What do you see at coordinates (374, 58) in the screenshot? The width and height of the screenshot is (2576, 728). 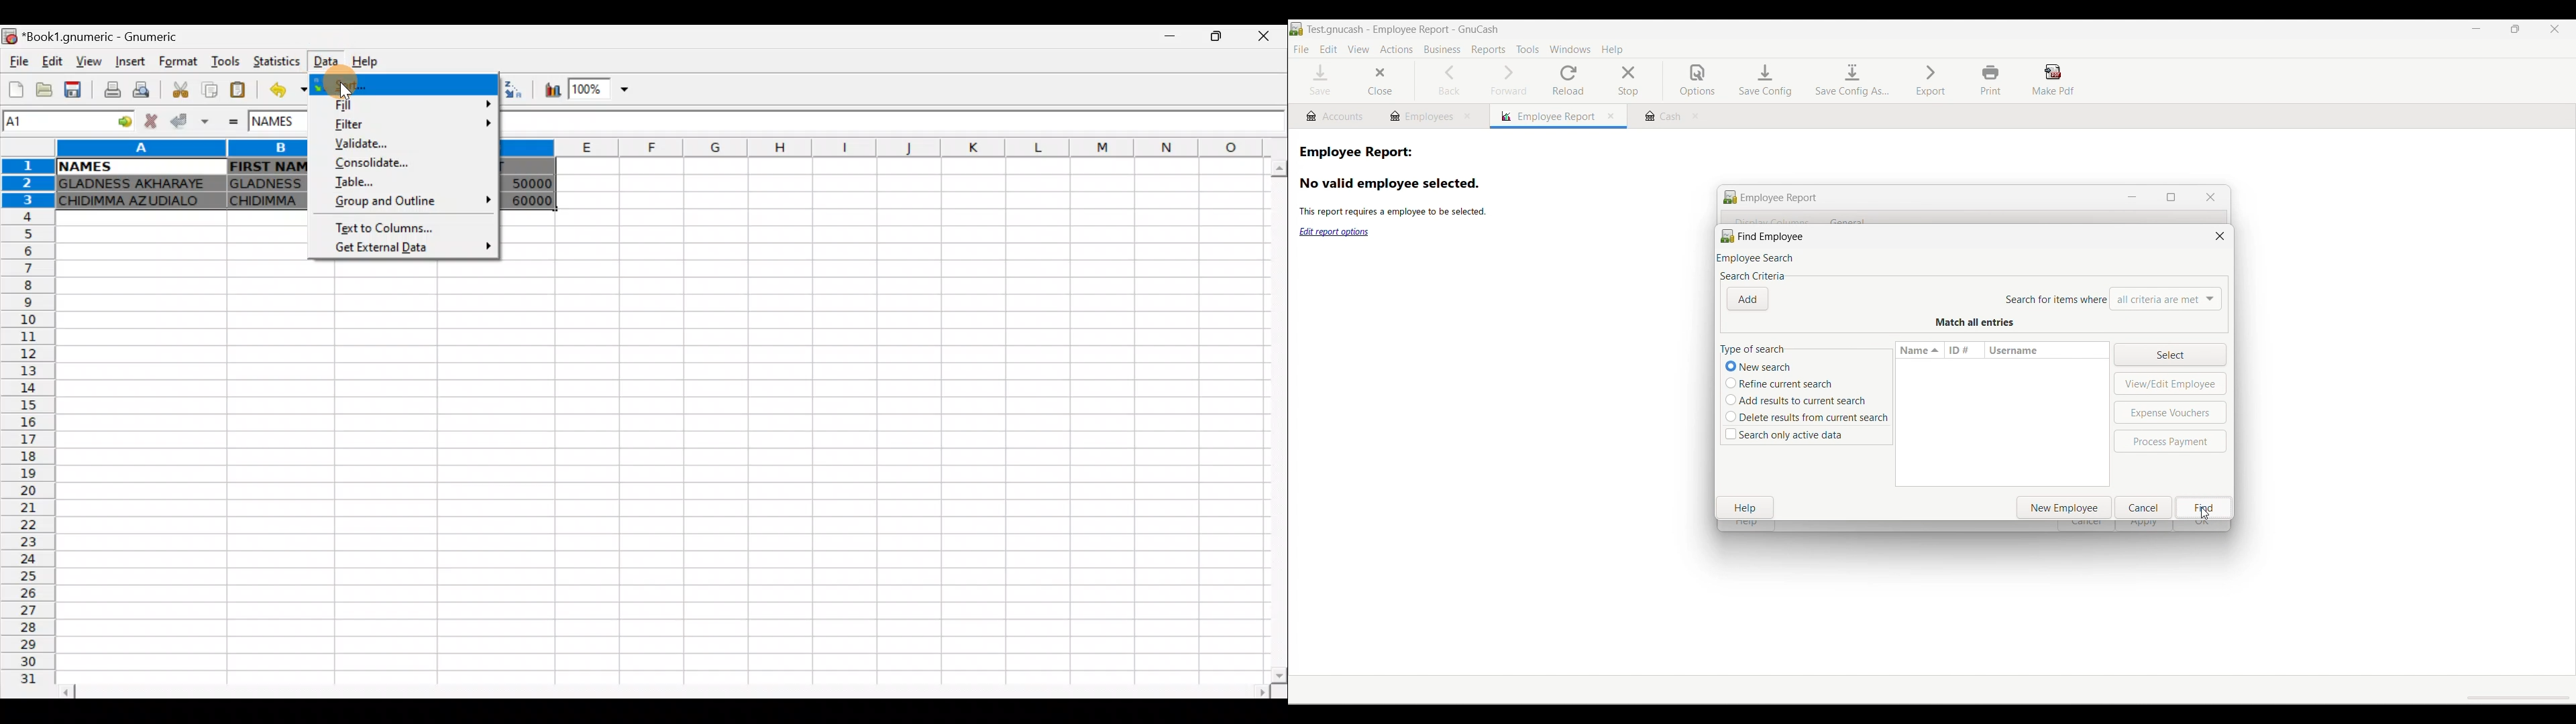 I see `Help` at bounding box center [374, 58].